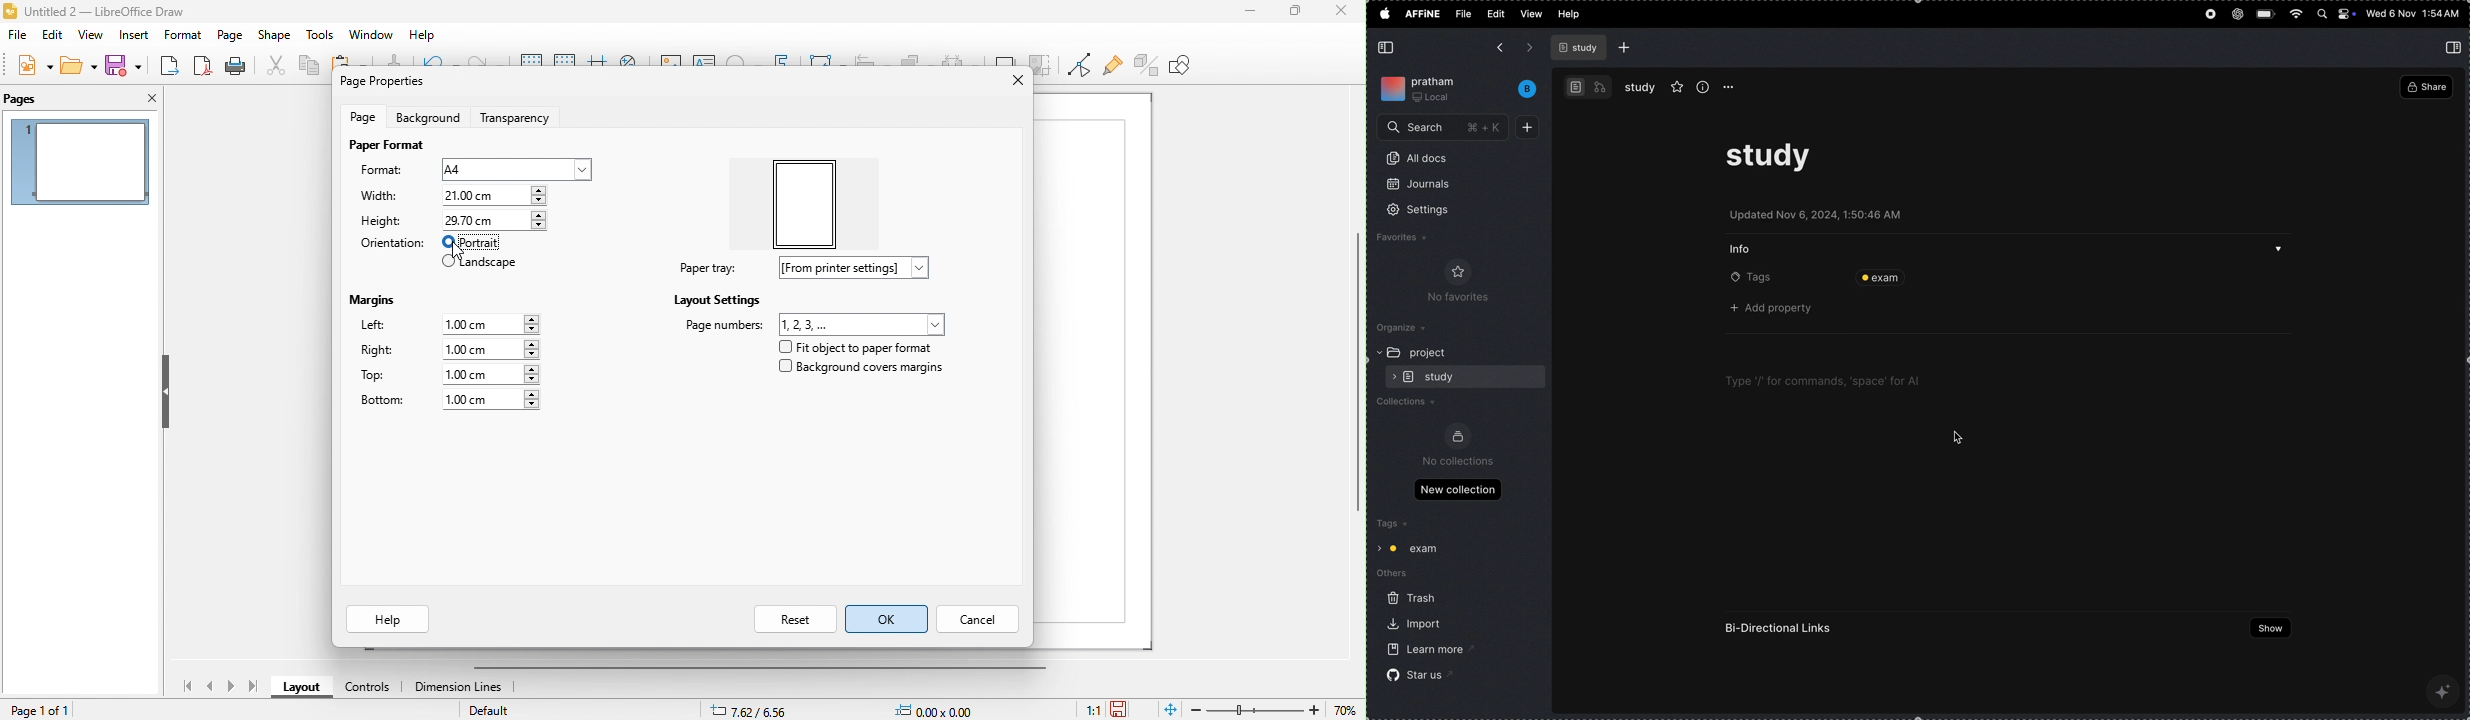 The height and width of the screenshot is (728, 2492). What do you see at coordinates (1703, 86) in the screenshot?
I see `info` at bounding box center [1703, 86].